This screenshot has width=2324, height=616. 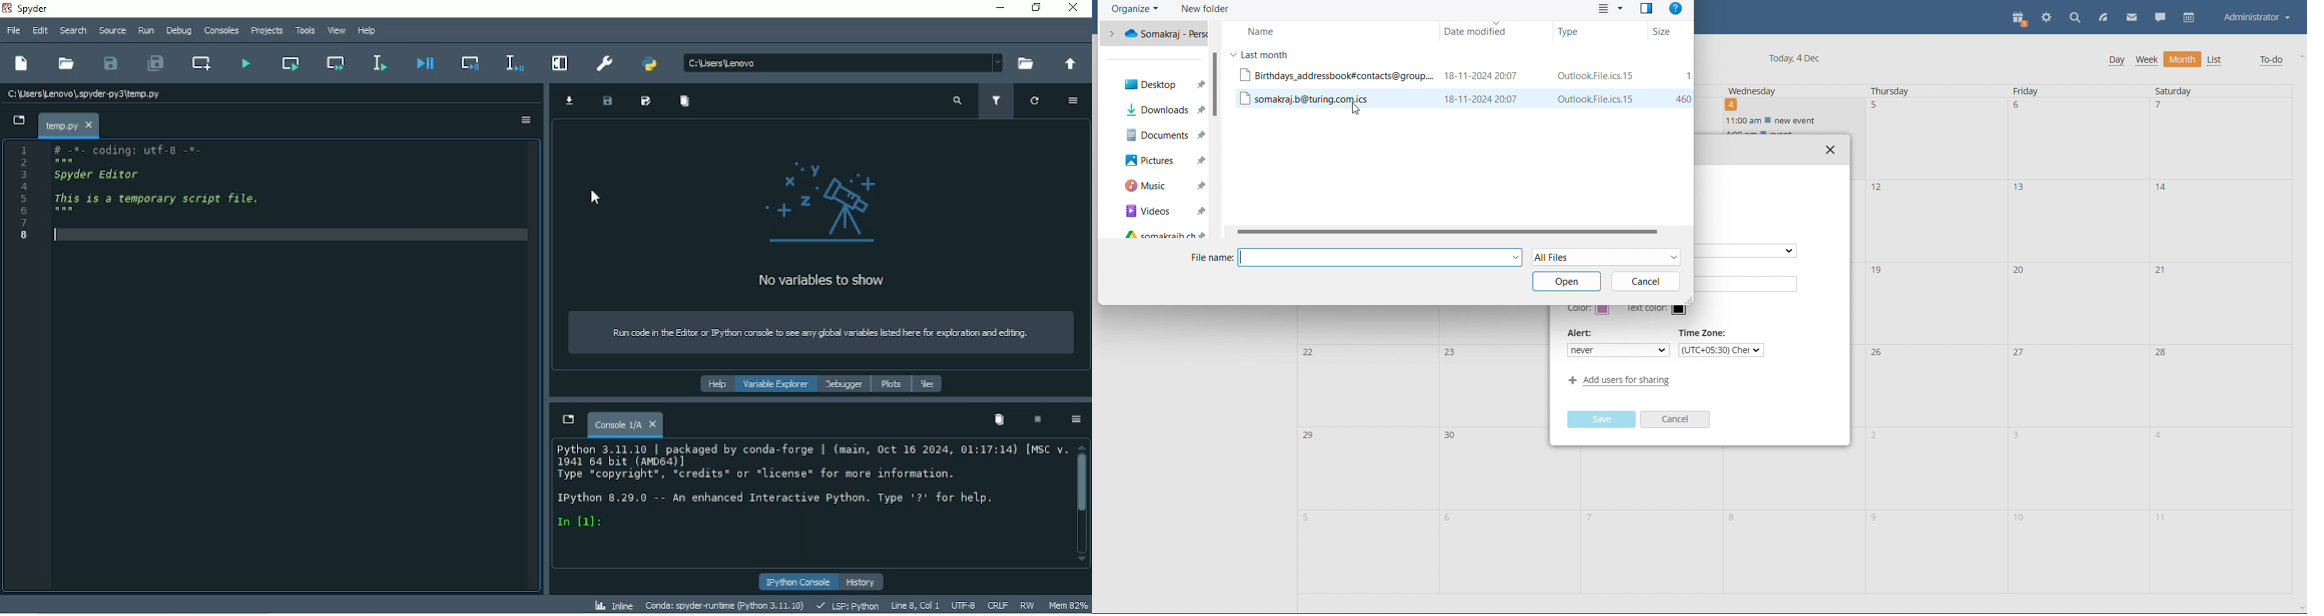 I want to click on help, so click(x=1675, y=9).